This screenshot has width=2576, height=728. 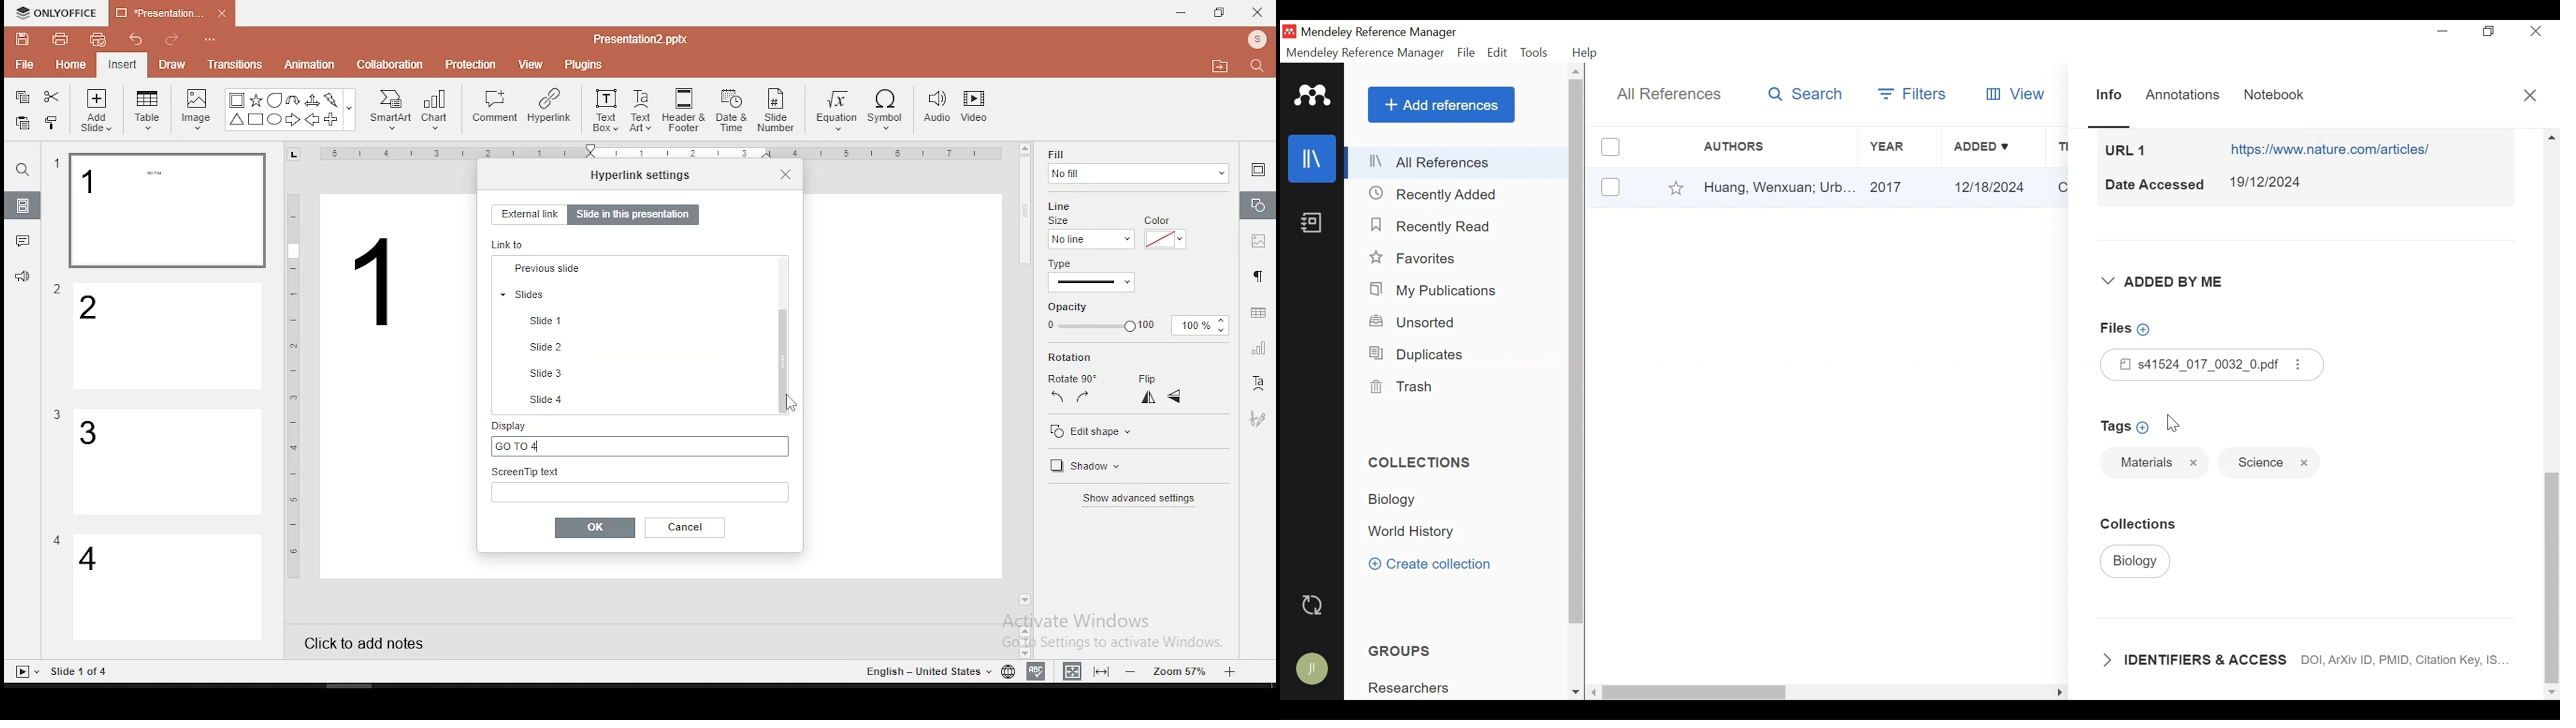 What do you see at coordinates (633, 347) in the screenshot?
I see `previous slide` at bounding box center [633, 347].